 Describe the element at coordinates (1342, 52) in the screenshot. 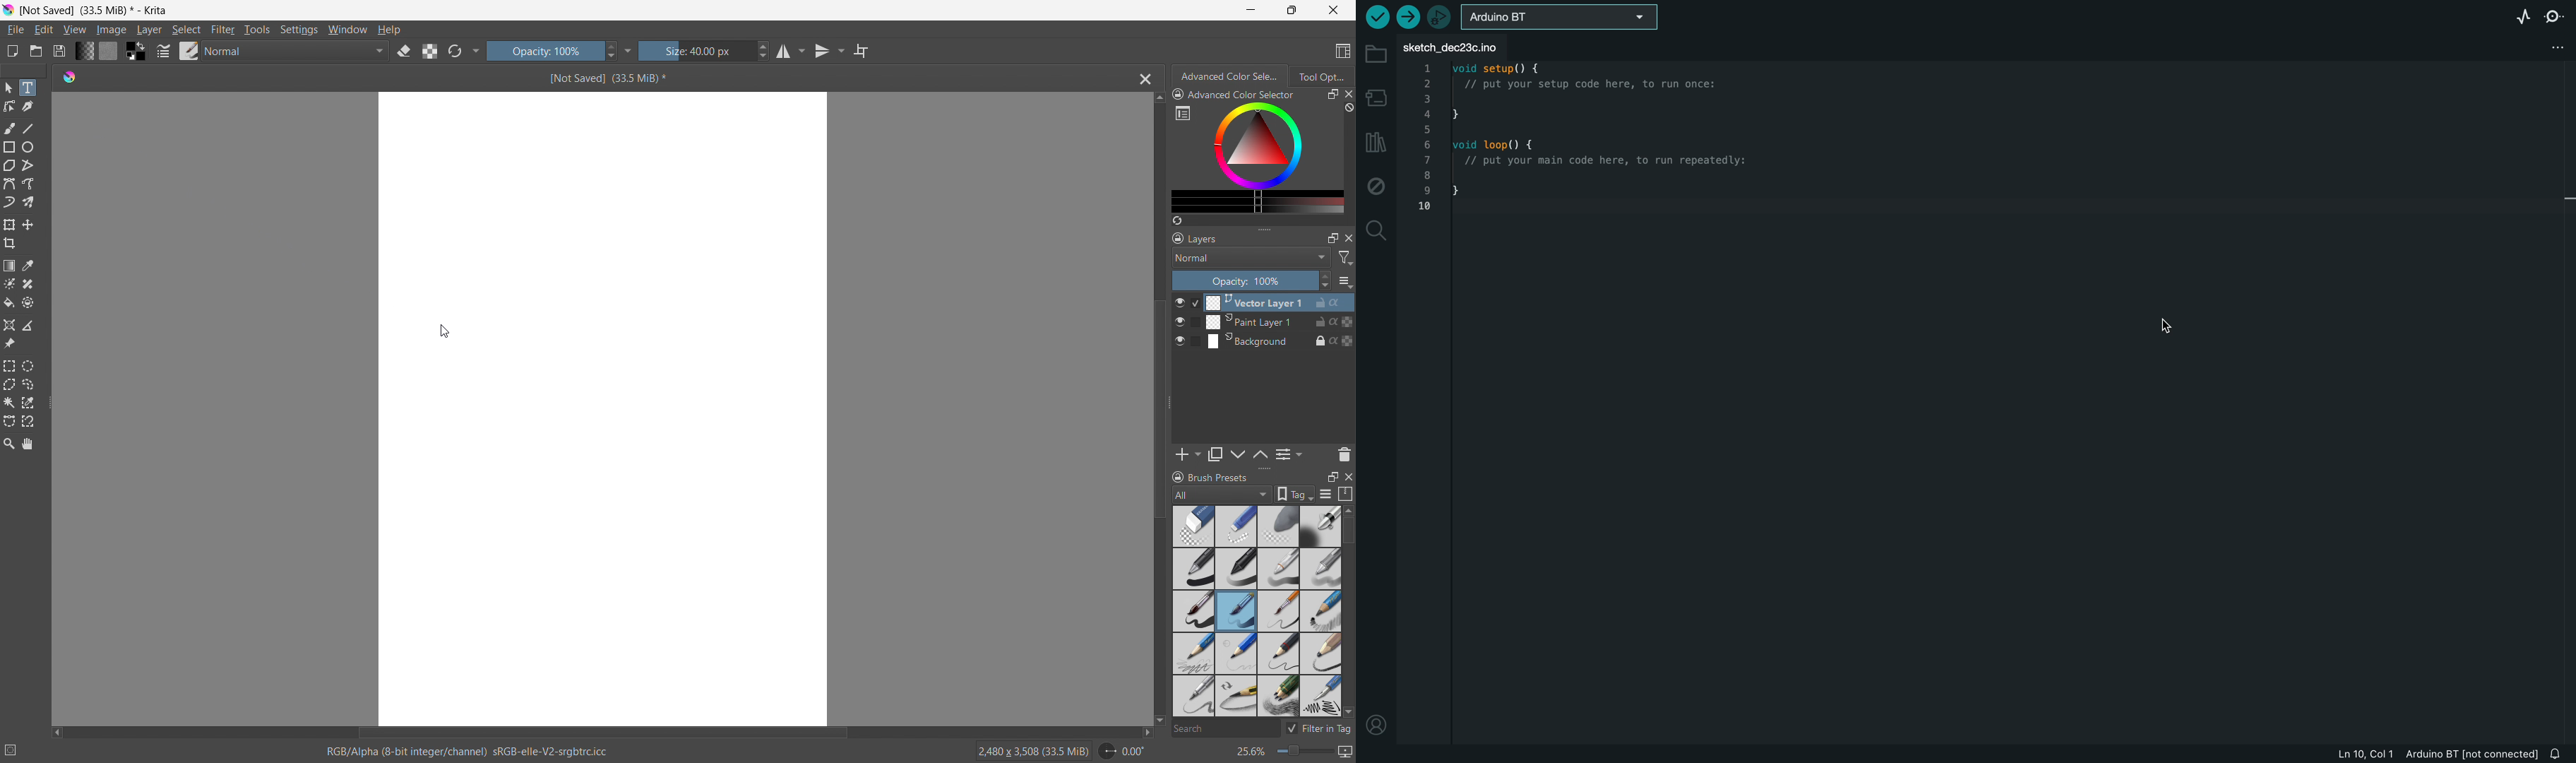

I see `choose workspace` at that location.